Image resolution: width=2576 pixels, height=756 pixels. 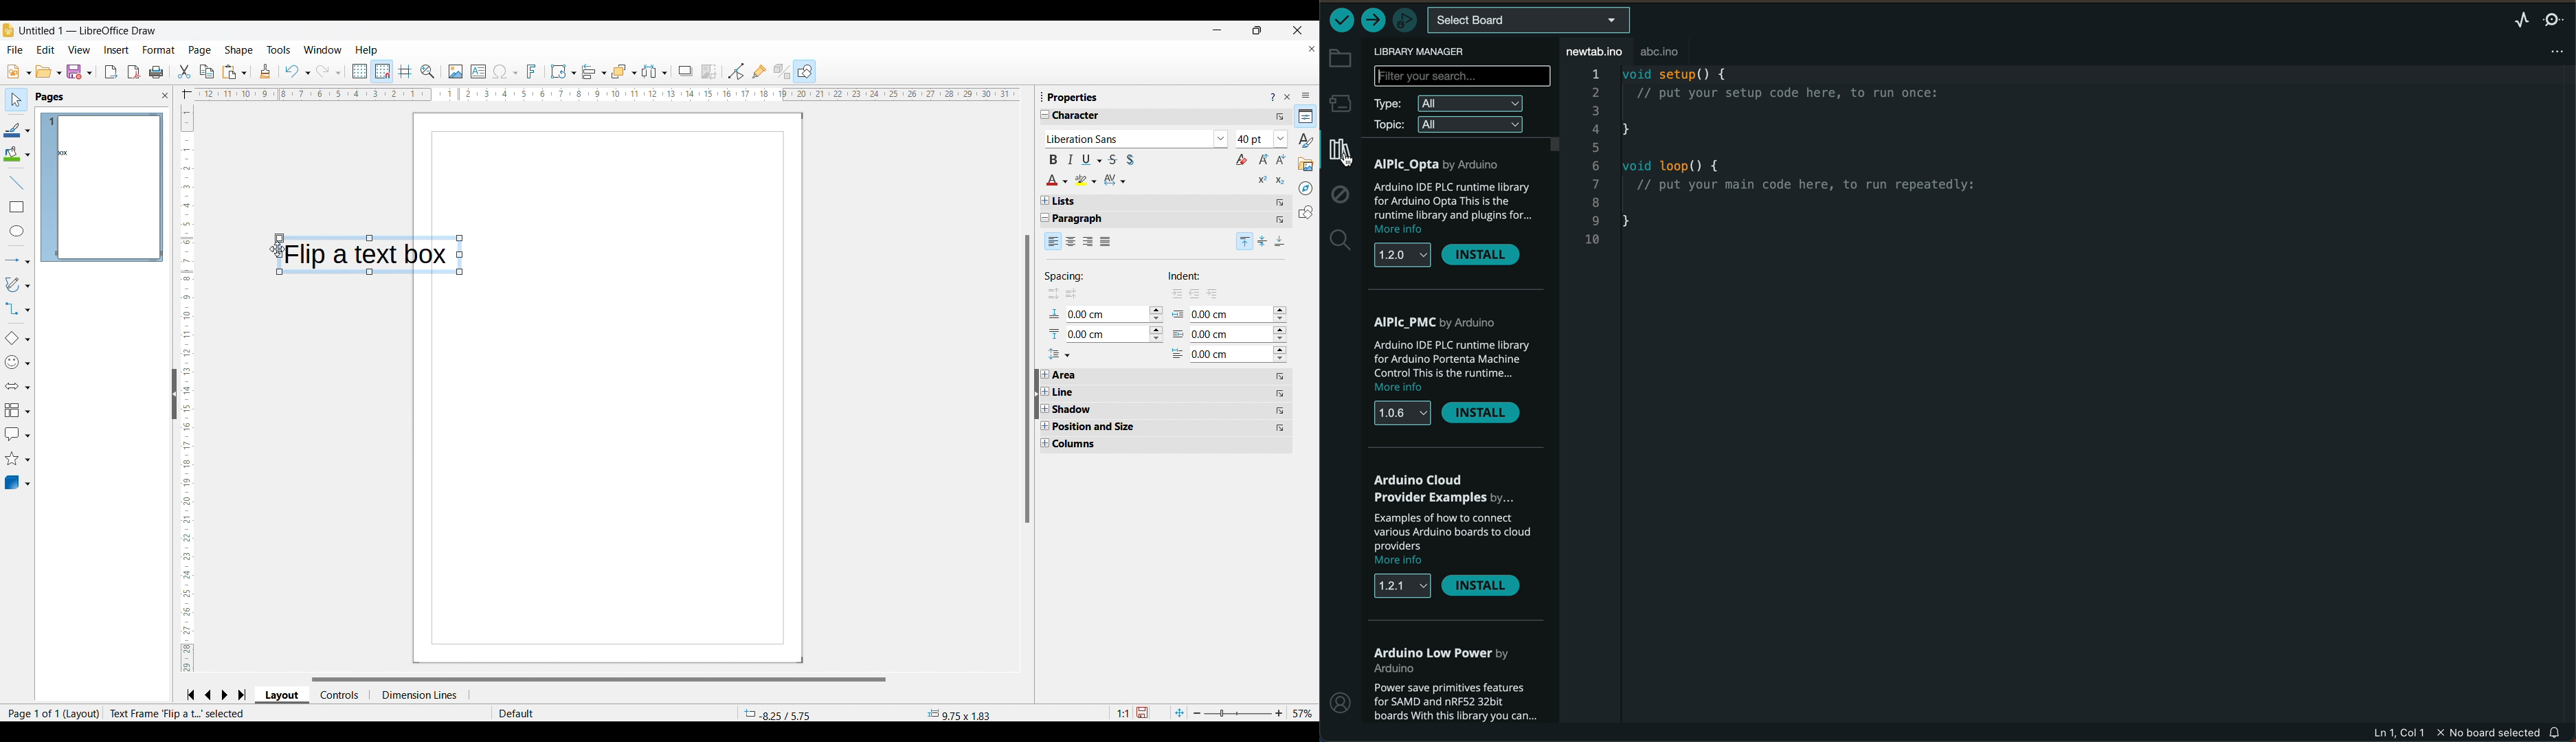 What do you see at coordinates (1055, 325) in the screenshot?
I see `Indicates input for respective spacing options` at bounding box center [1055, 325].